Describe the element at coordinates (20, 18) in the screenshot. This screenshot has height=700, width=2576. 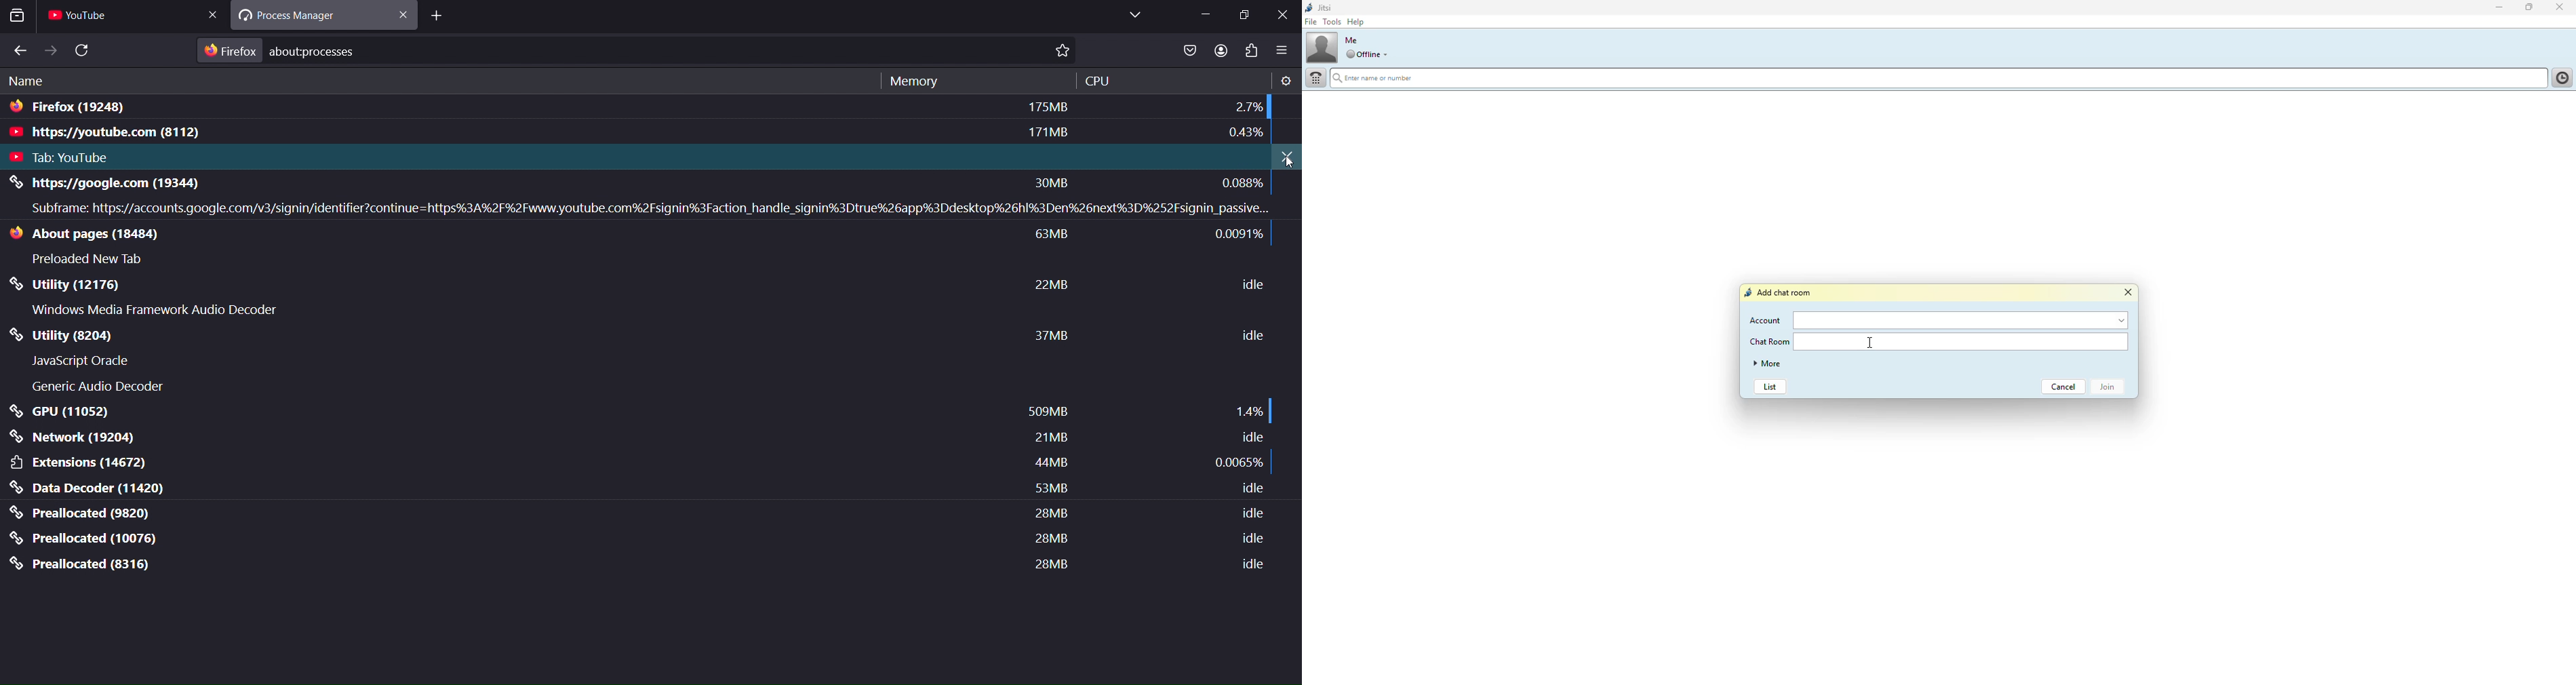
I see `search all tabs` at that location.